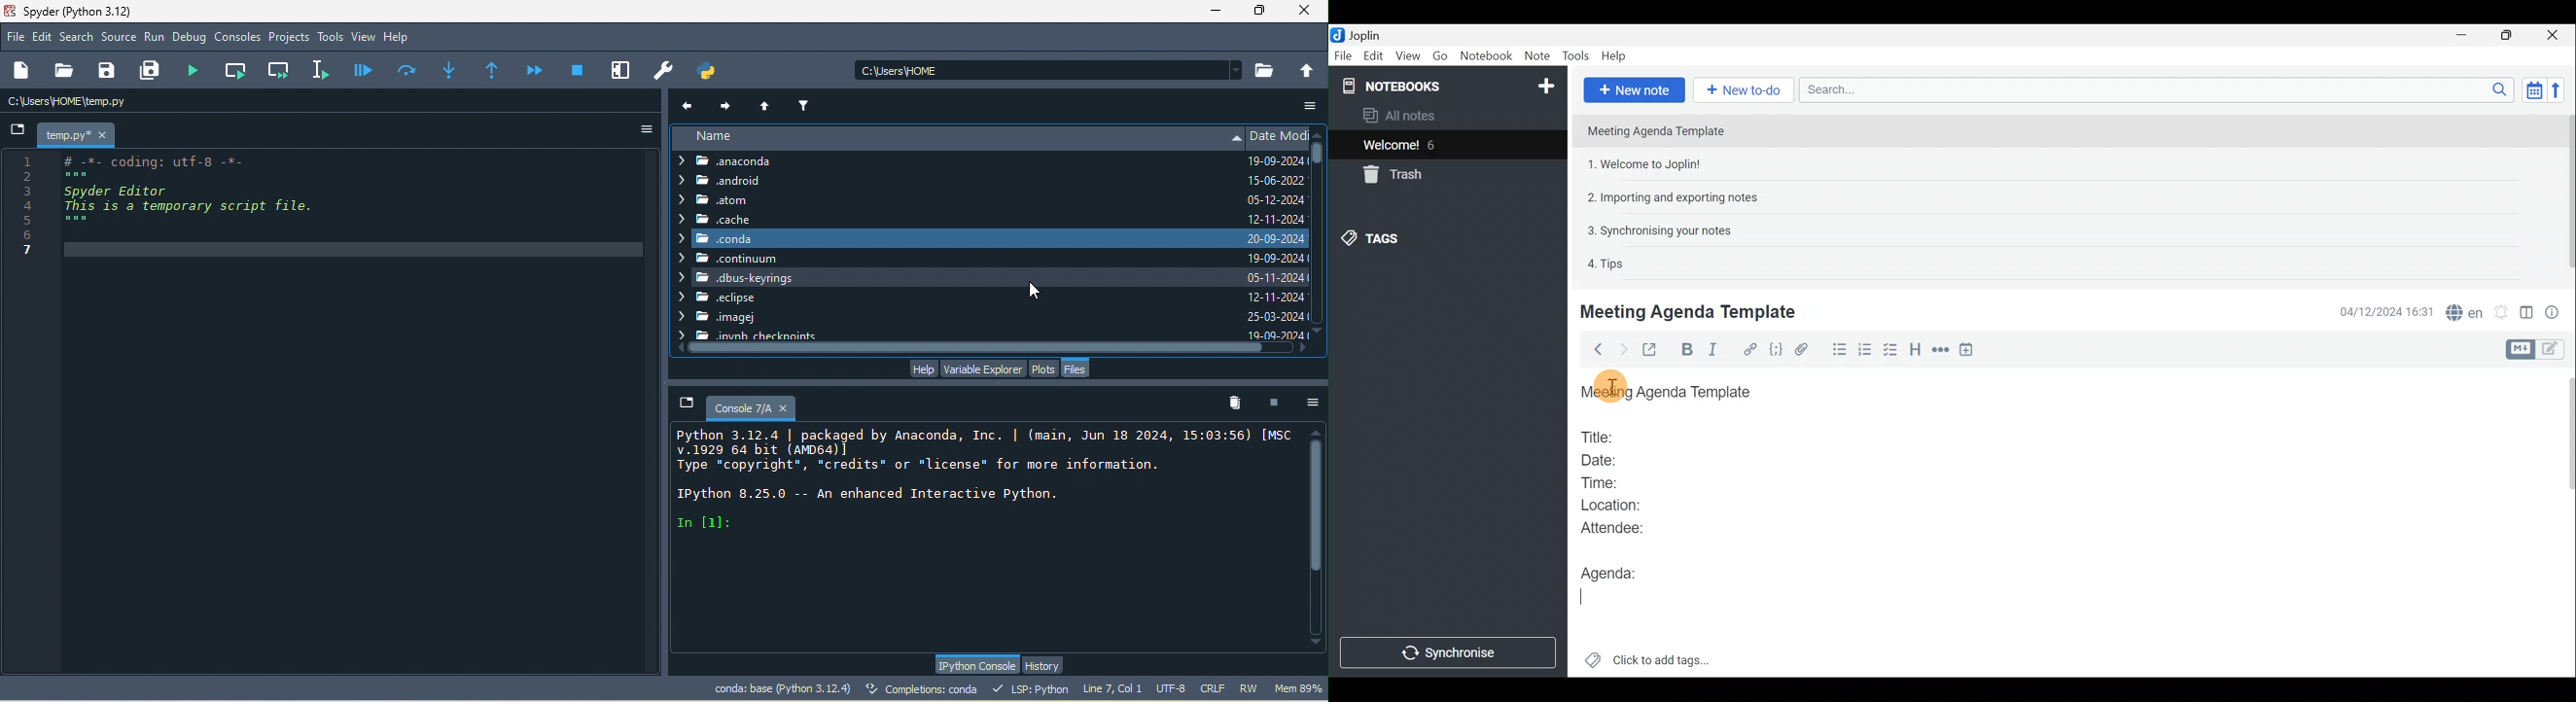 This screenshot has width=2576, height=728. I want to click on Heading, so click(1915, 352).